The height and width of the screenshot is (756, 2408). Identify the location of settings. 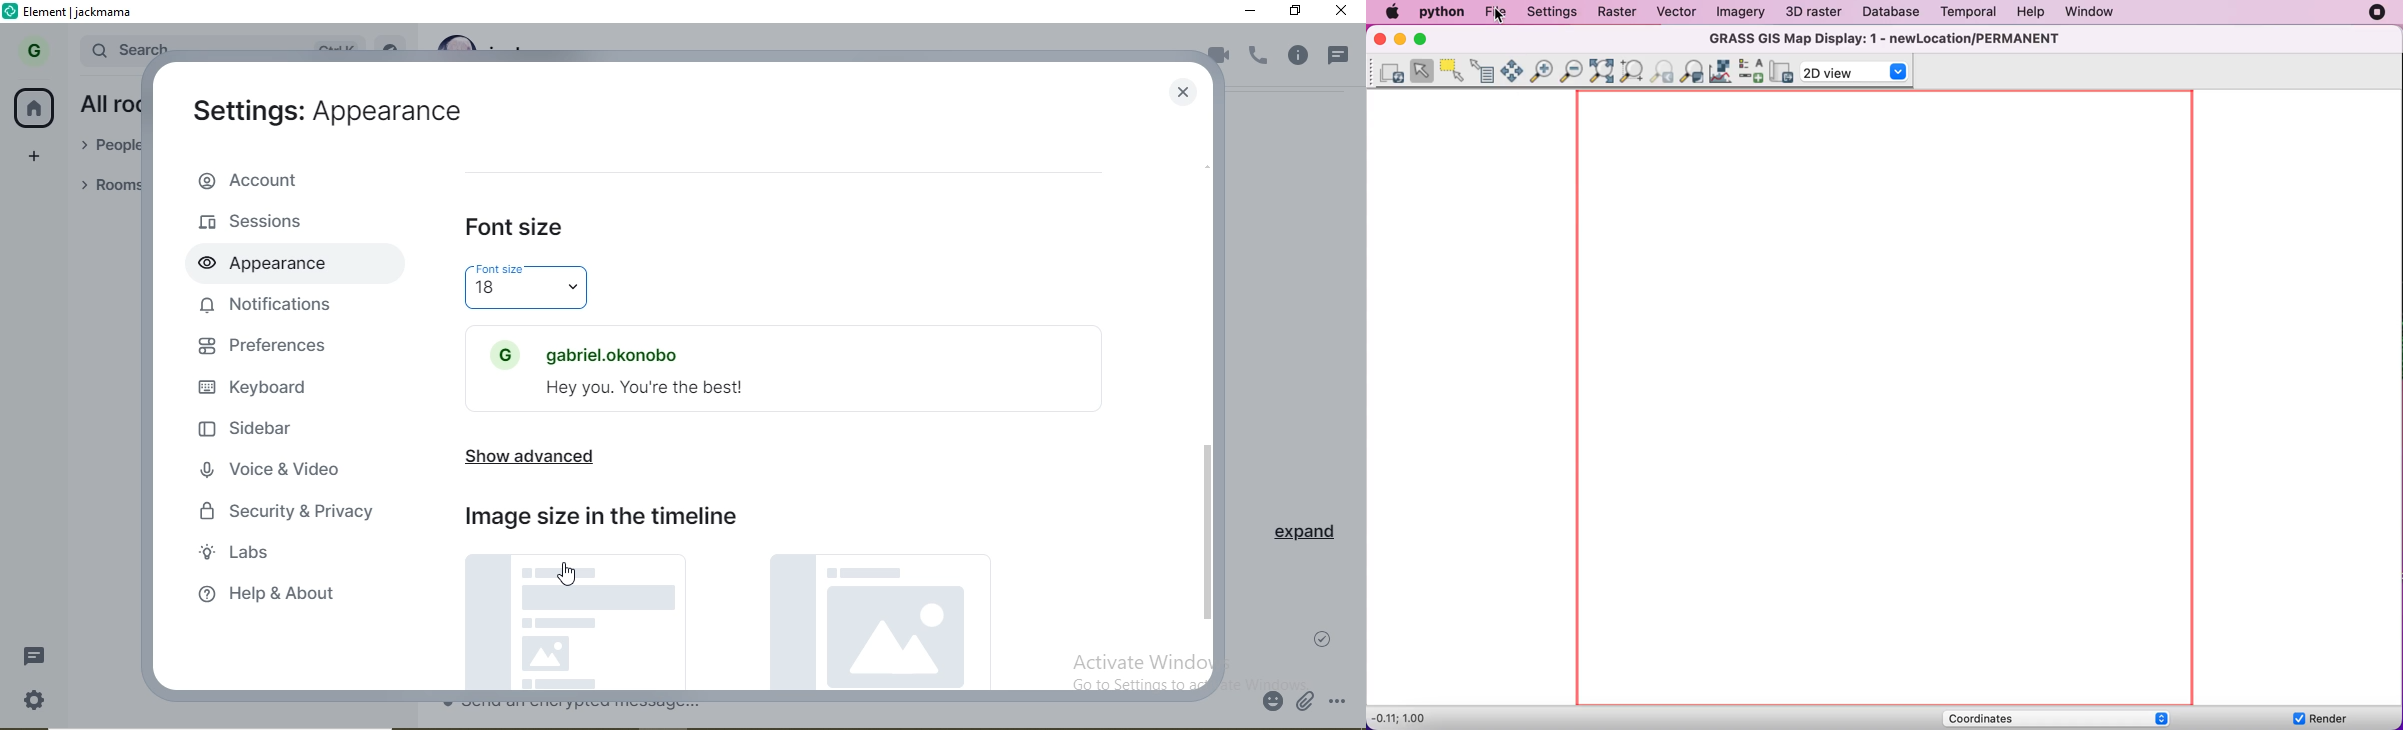
(34, 700).